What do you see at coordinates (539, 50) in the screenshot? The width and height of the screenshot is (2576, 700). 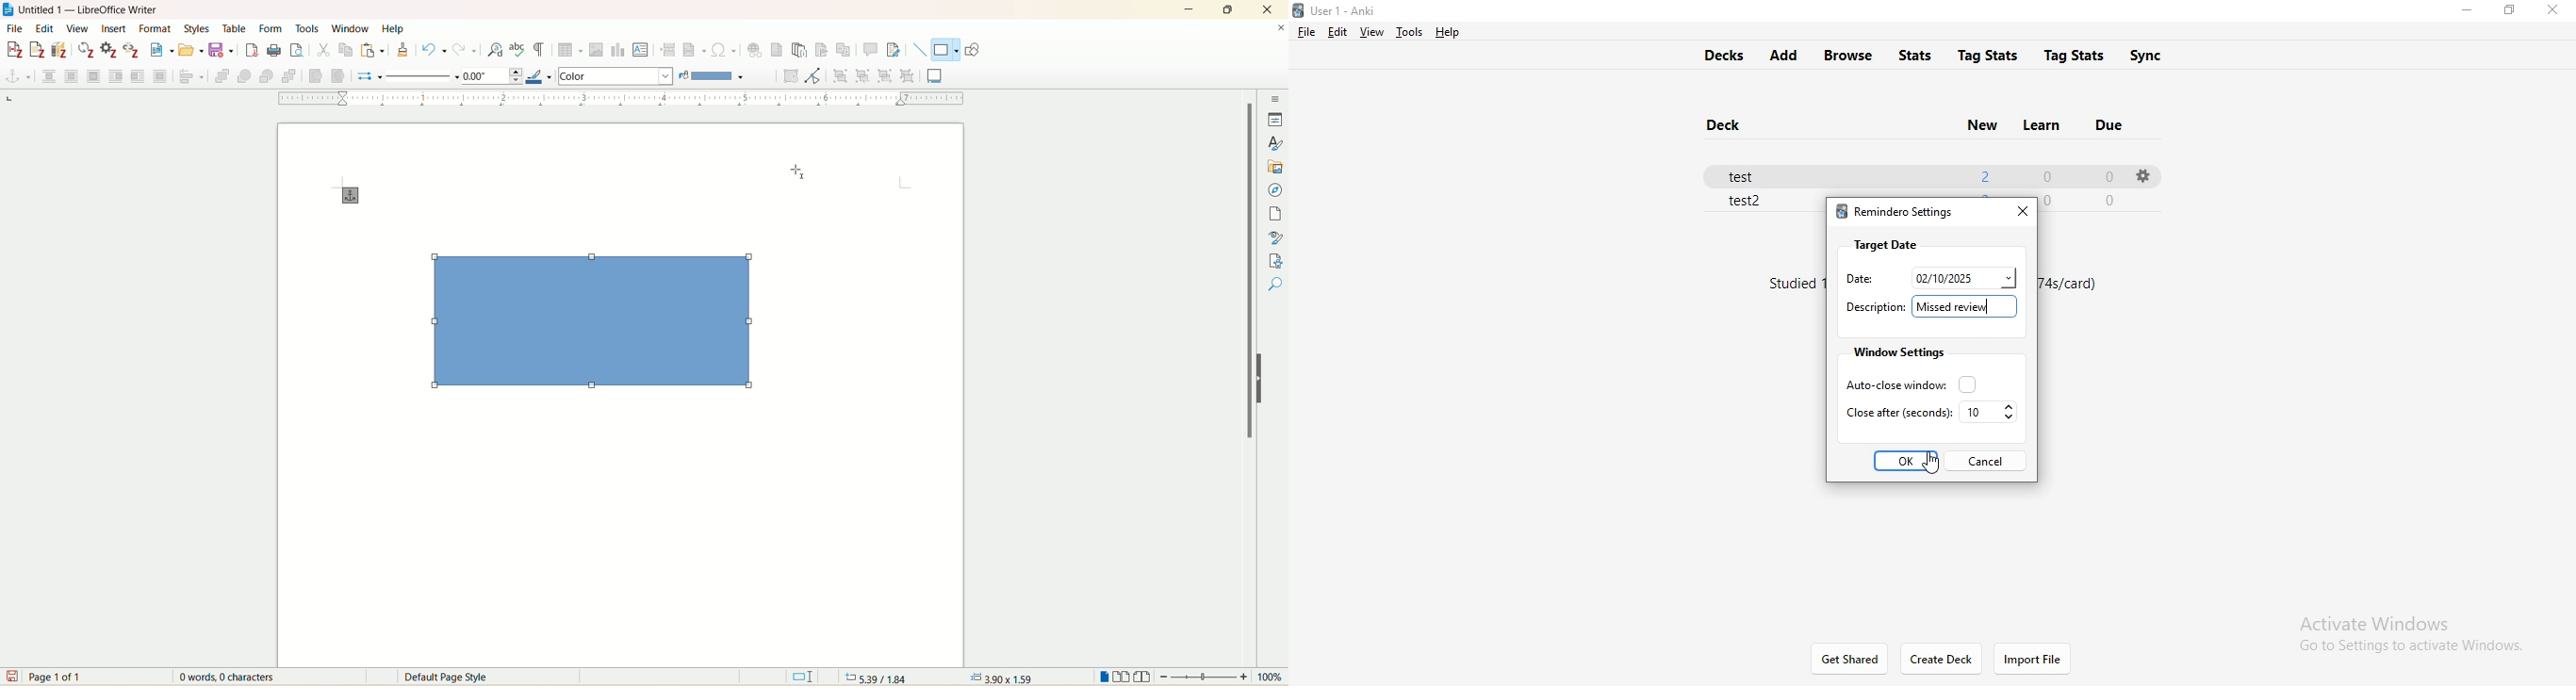 I see `toggle formatting` at bounding box center [539, 50].